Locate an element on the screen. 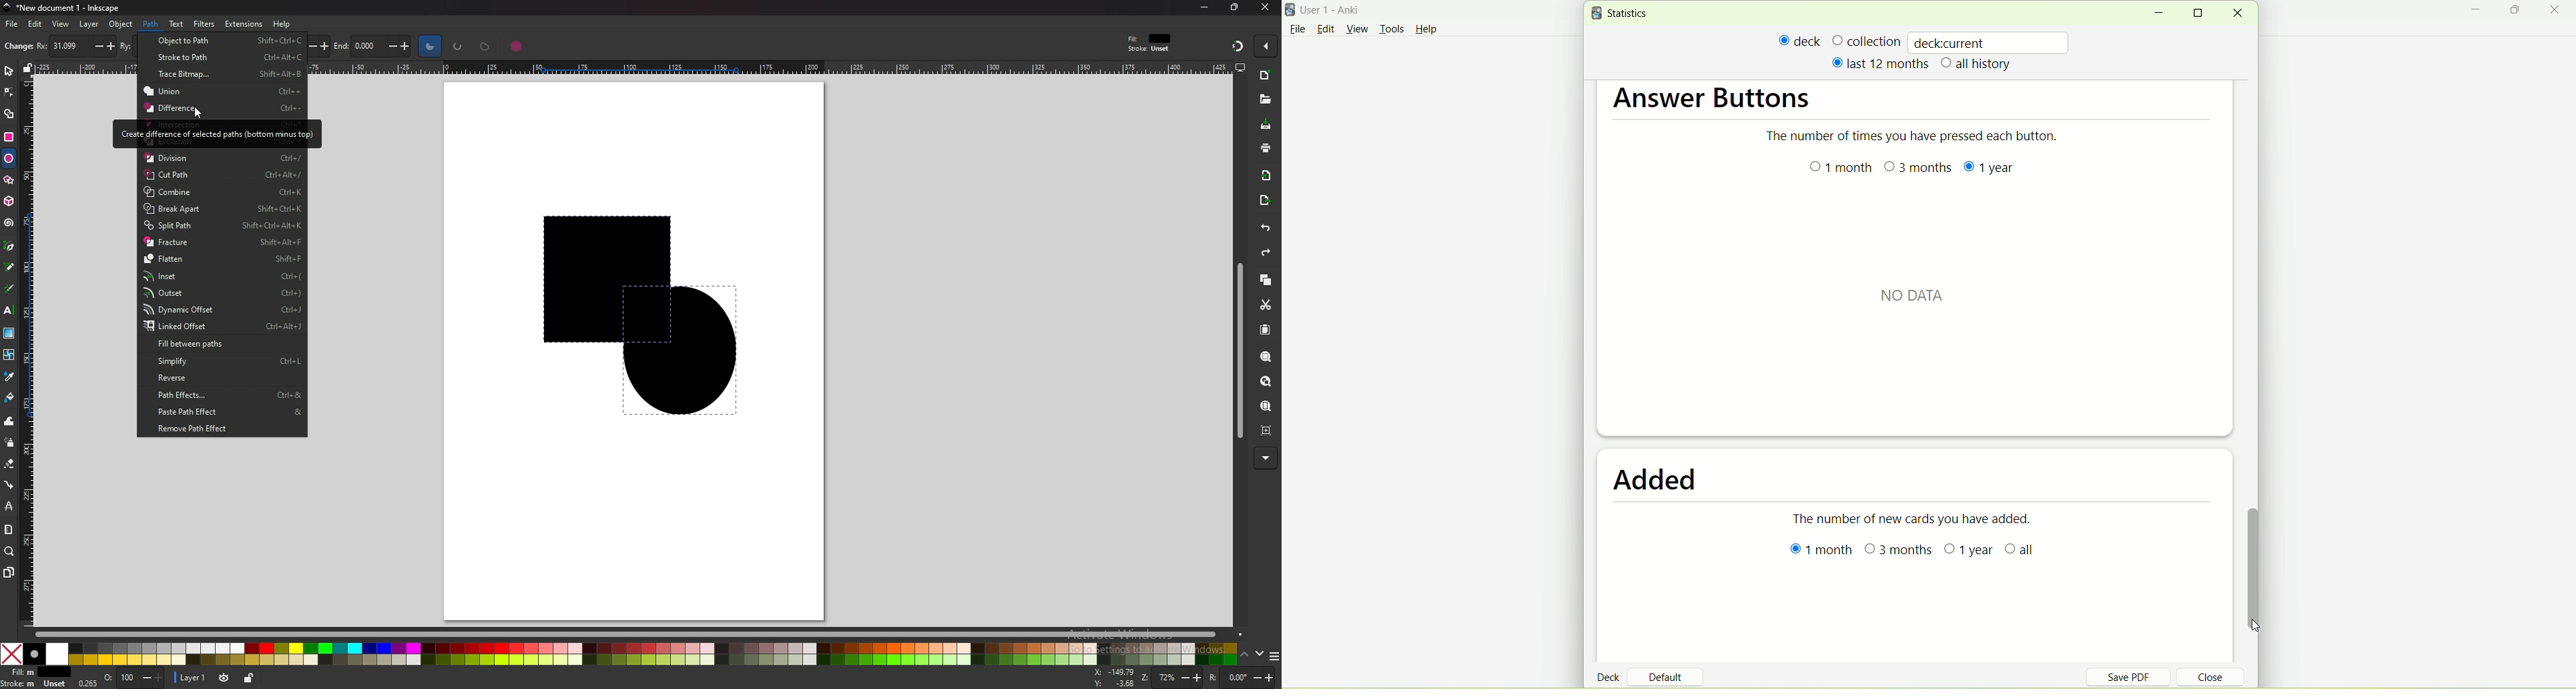 This screenshot has height=700, width=2576. Union is located at coordinates (222, 92).